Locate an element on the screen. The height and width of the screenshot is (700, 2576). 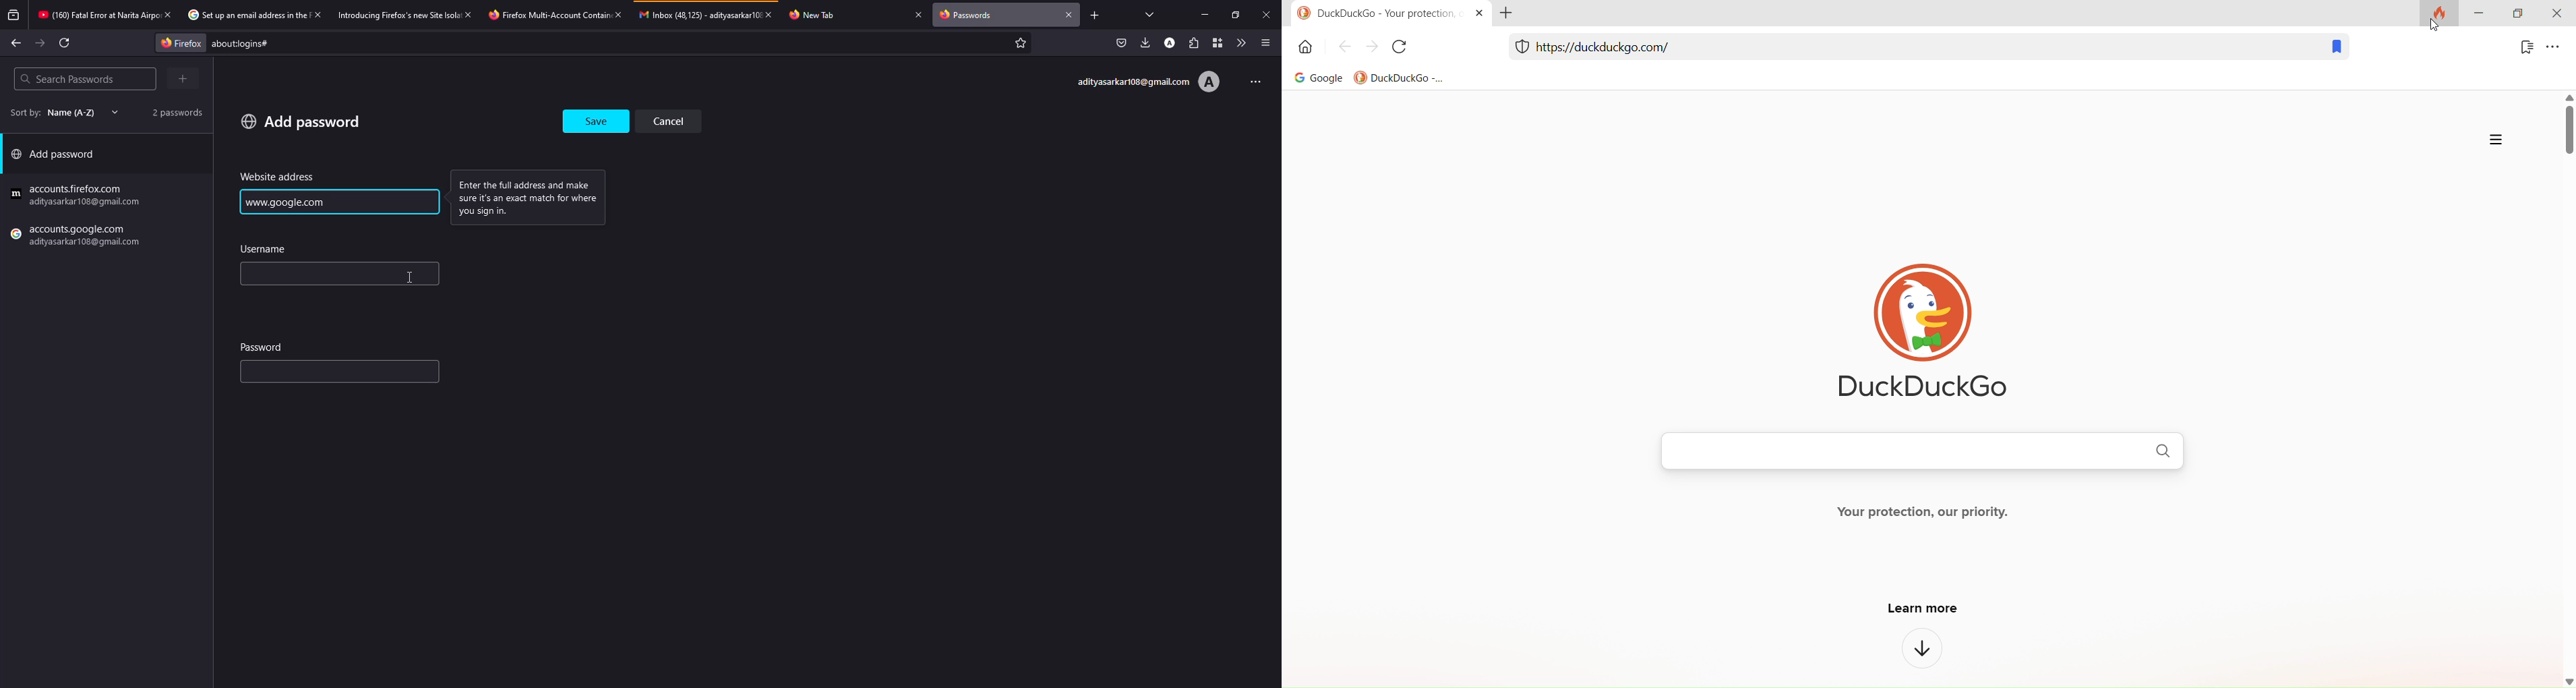
container is located at coordinates (1214, 43).